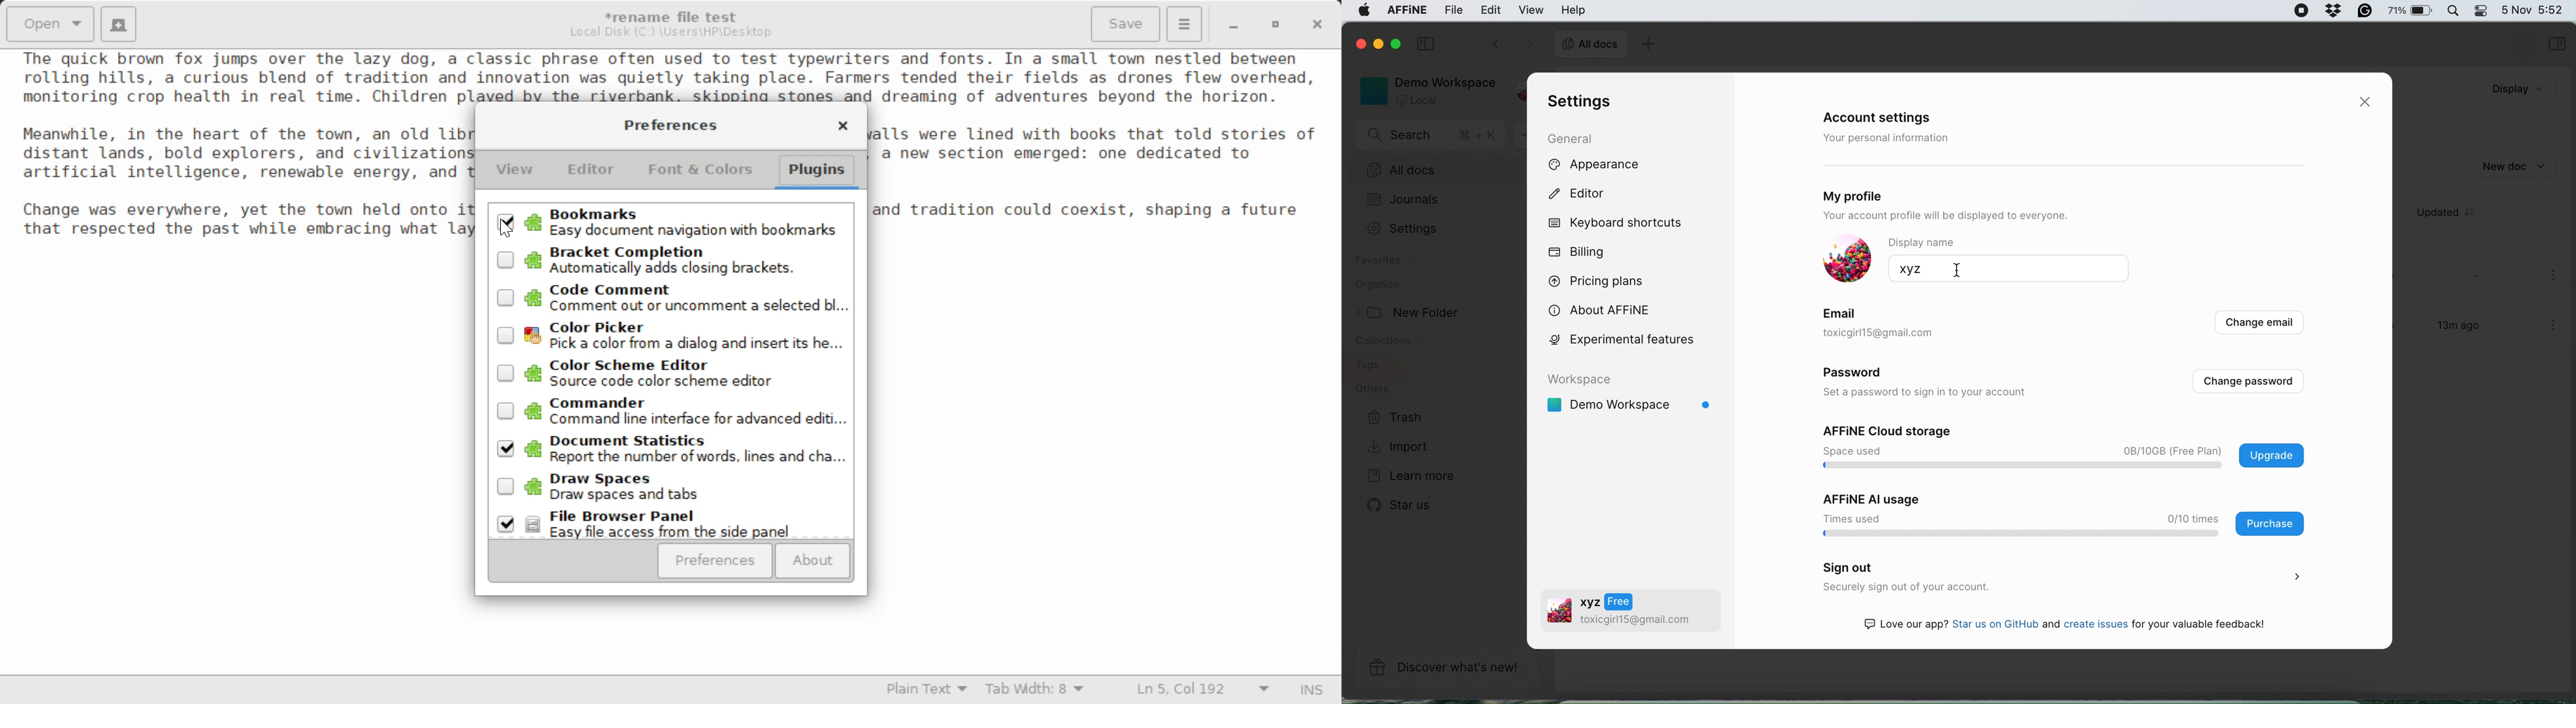 The width and height of the screenshot is (2576, 728). What do you see at coordinates (2296, 11) in the screenshot?
I see `screen recorder` at bounding box center [2296, 11].